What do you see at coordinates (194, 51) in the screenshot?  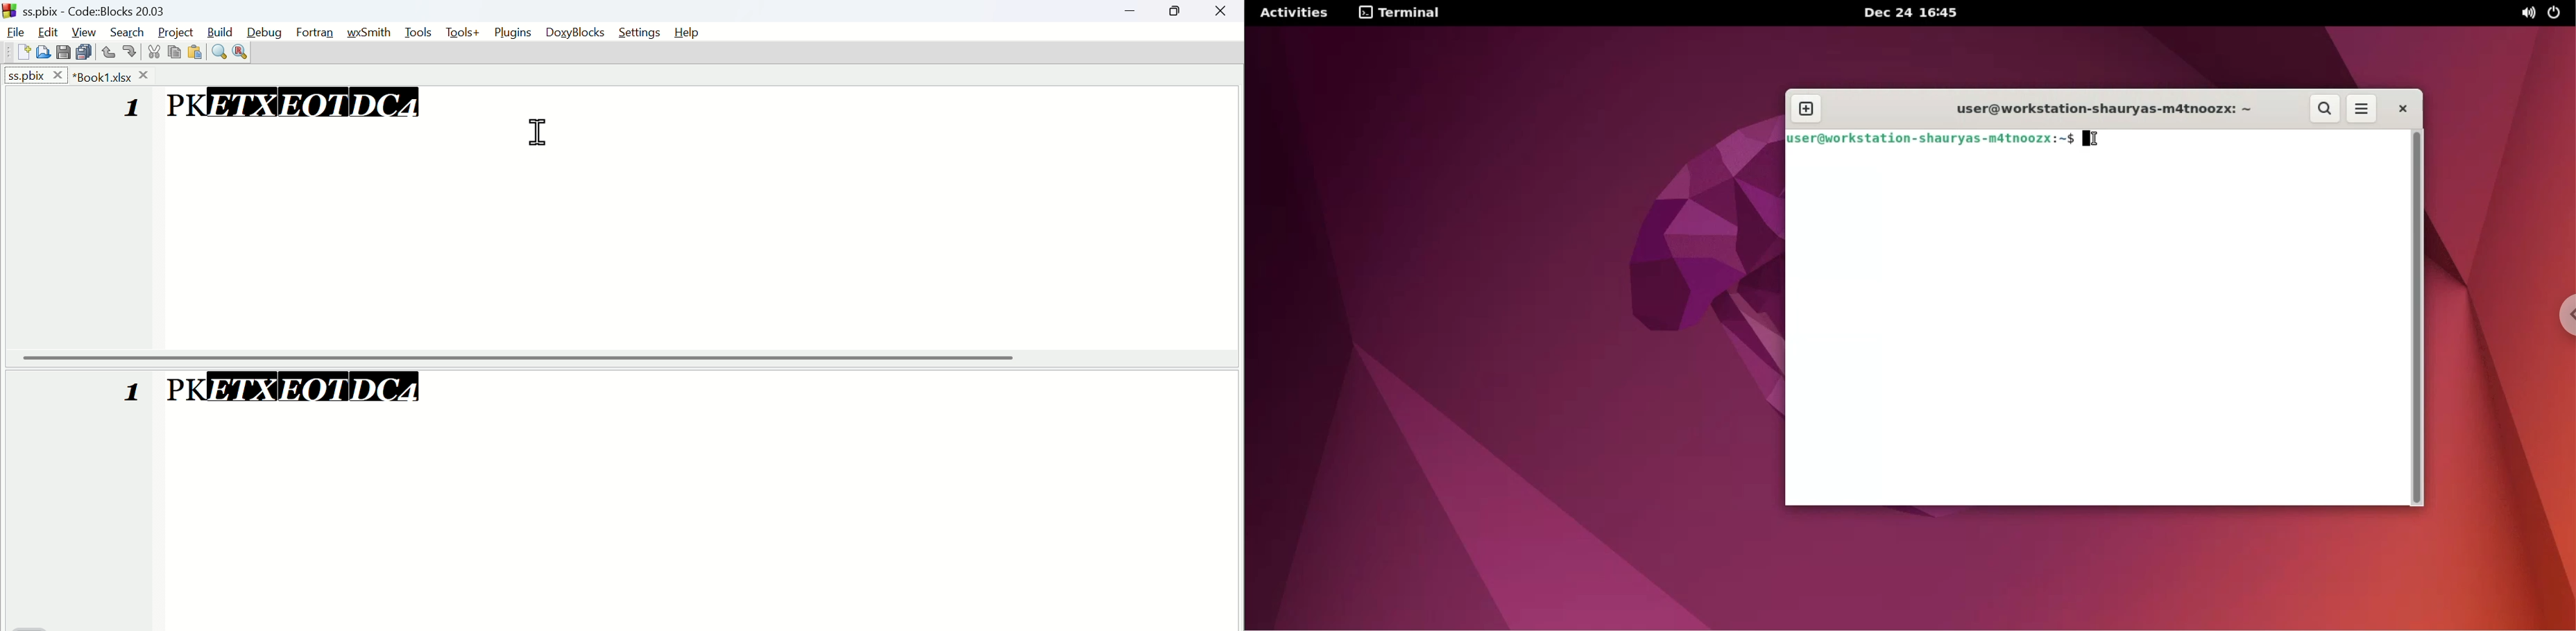 I see `Paste` at bounding box center [194, 51].